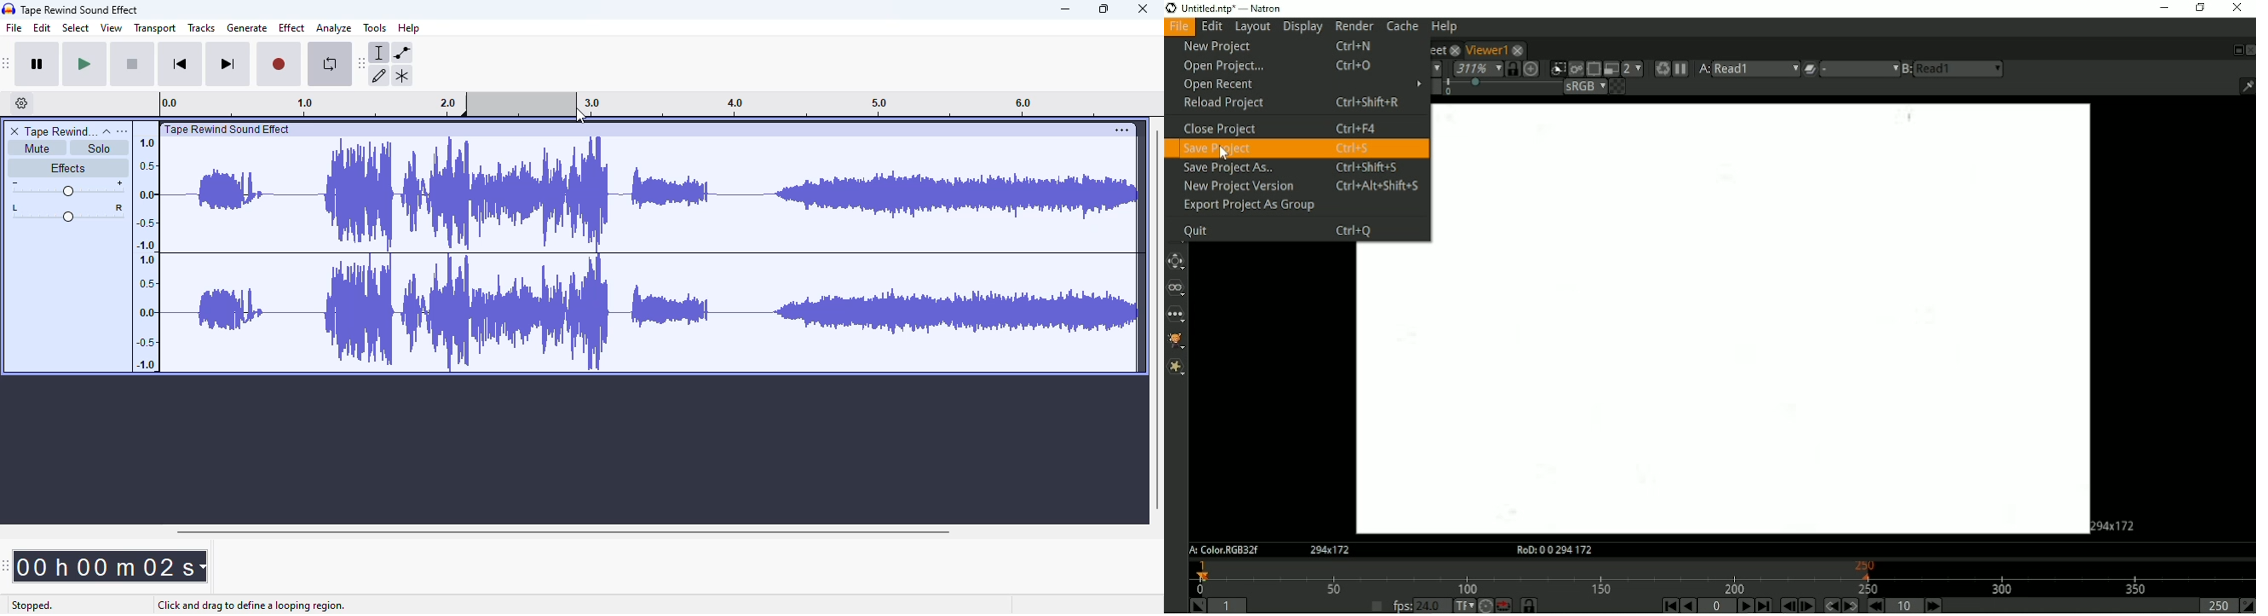  What do you see at coordinates (252, 605) in the screenshot?
I see `click and drag to define a looping region` at bounding box center [252, 605].